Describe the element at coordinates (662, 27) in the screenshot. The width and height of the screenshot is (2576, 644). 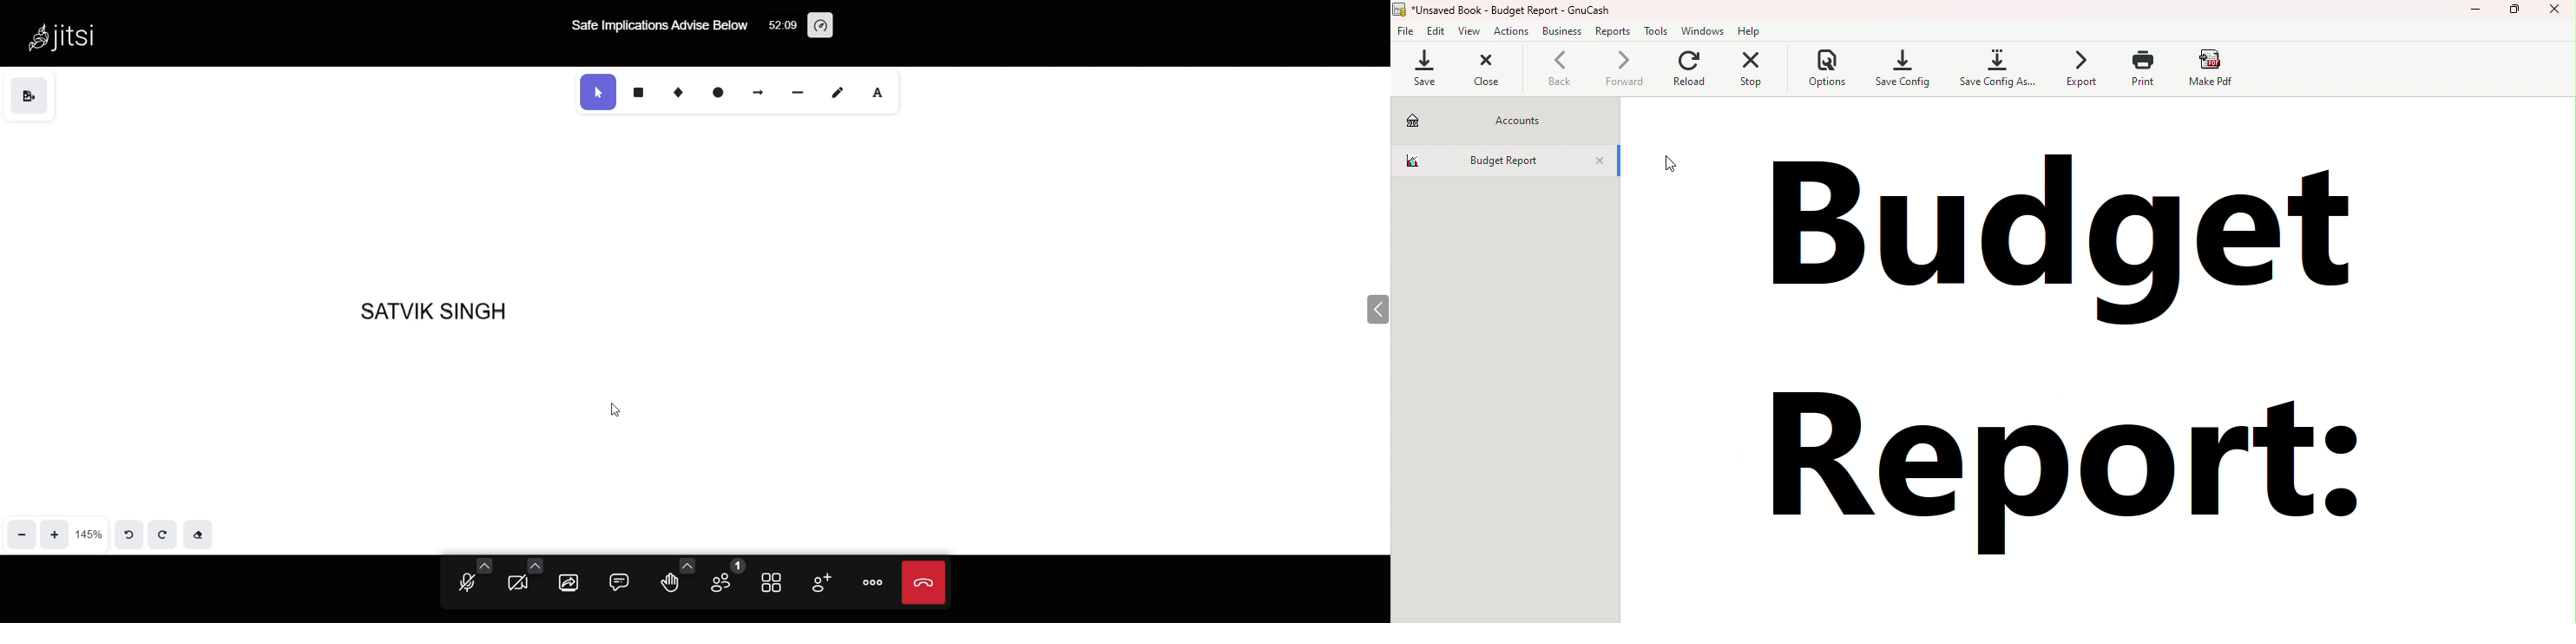
I see `Safe Implications Advise Below` at that location.